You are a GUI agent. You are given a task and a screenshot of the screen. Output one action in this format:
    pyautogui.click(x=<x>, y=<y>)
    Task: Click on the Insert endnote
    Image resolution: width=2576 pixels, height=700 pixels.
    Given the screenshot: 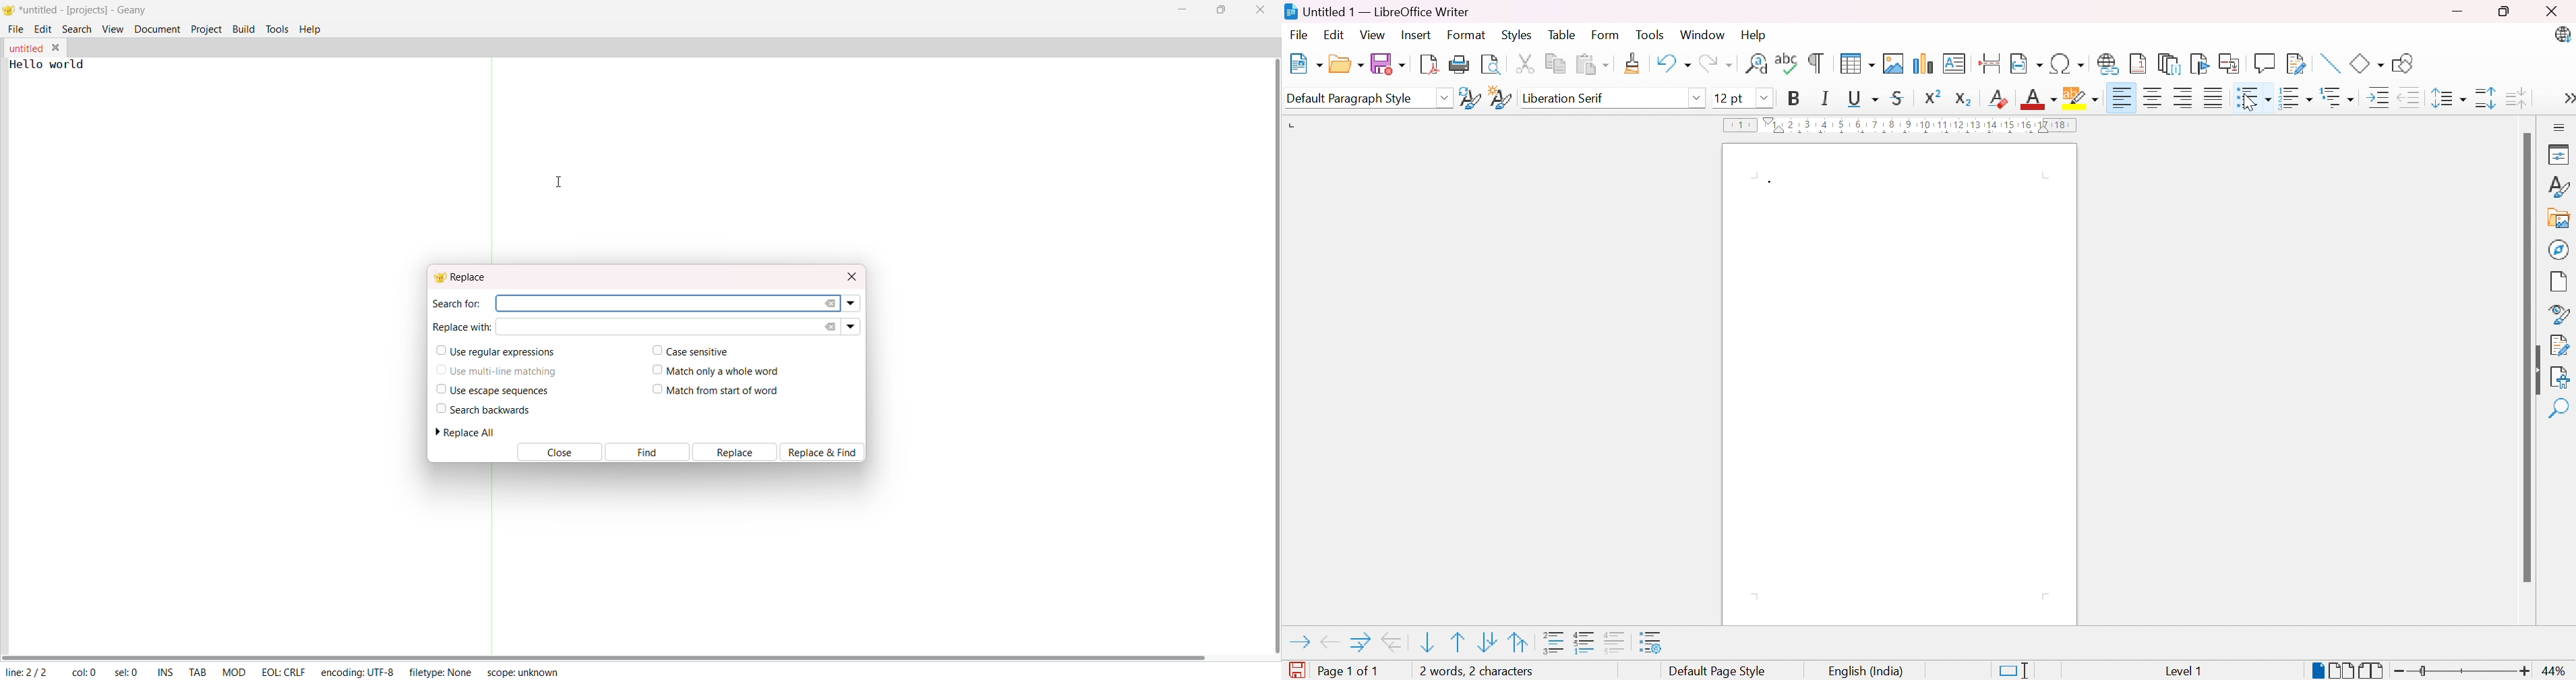 What is the action you would take?
    pyautogui.click(x=2170, y=63)
    